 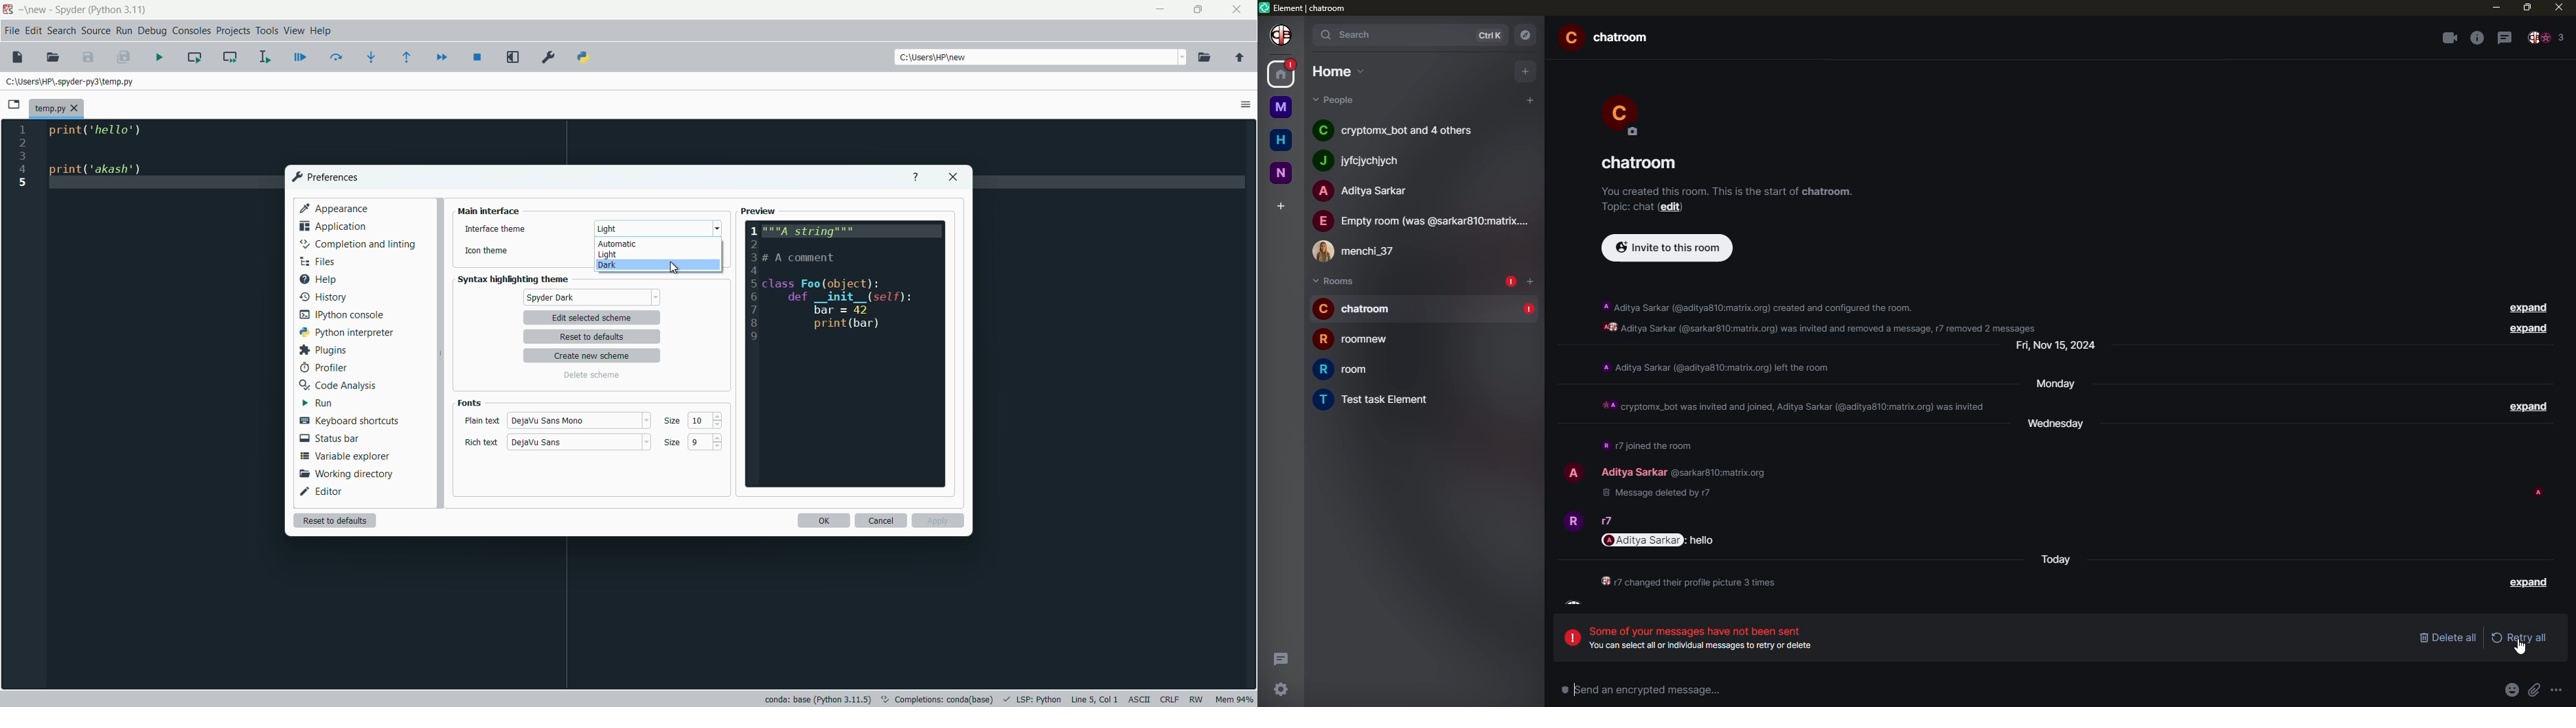 I want to click on profile, so click(x=1629, y=115).